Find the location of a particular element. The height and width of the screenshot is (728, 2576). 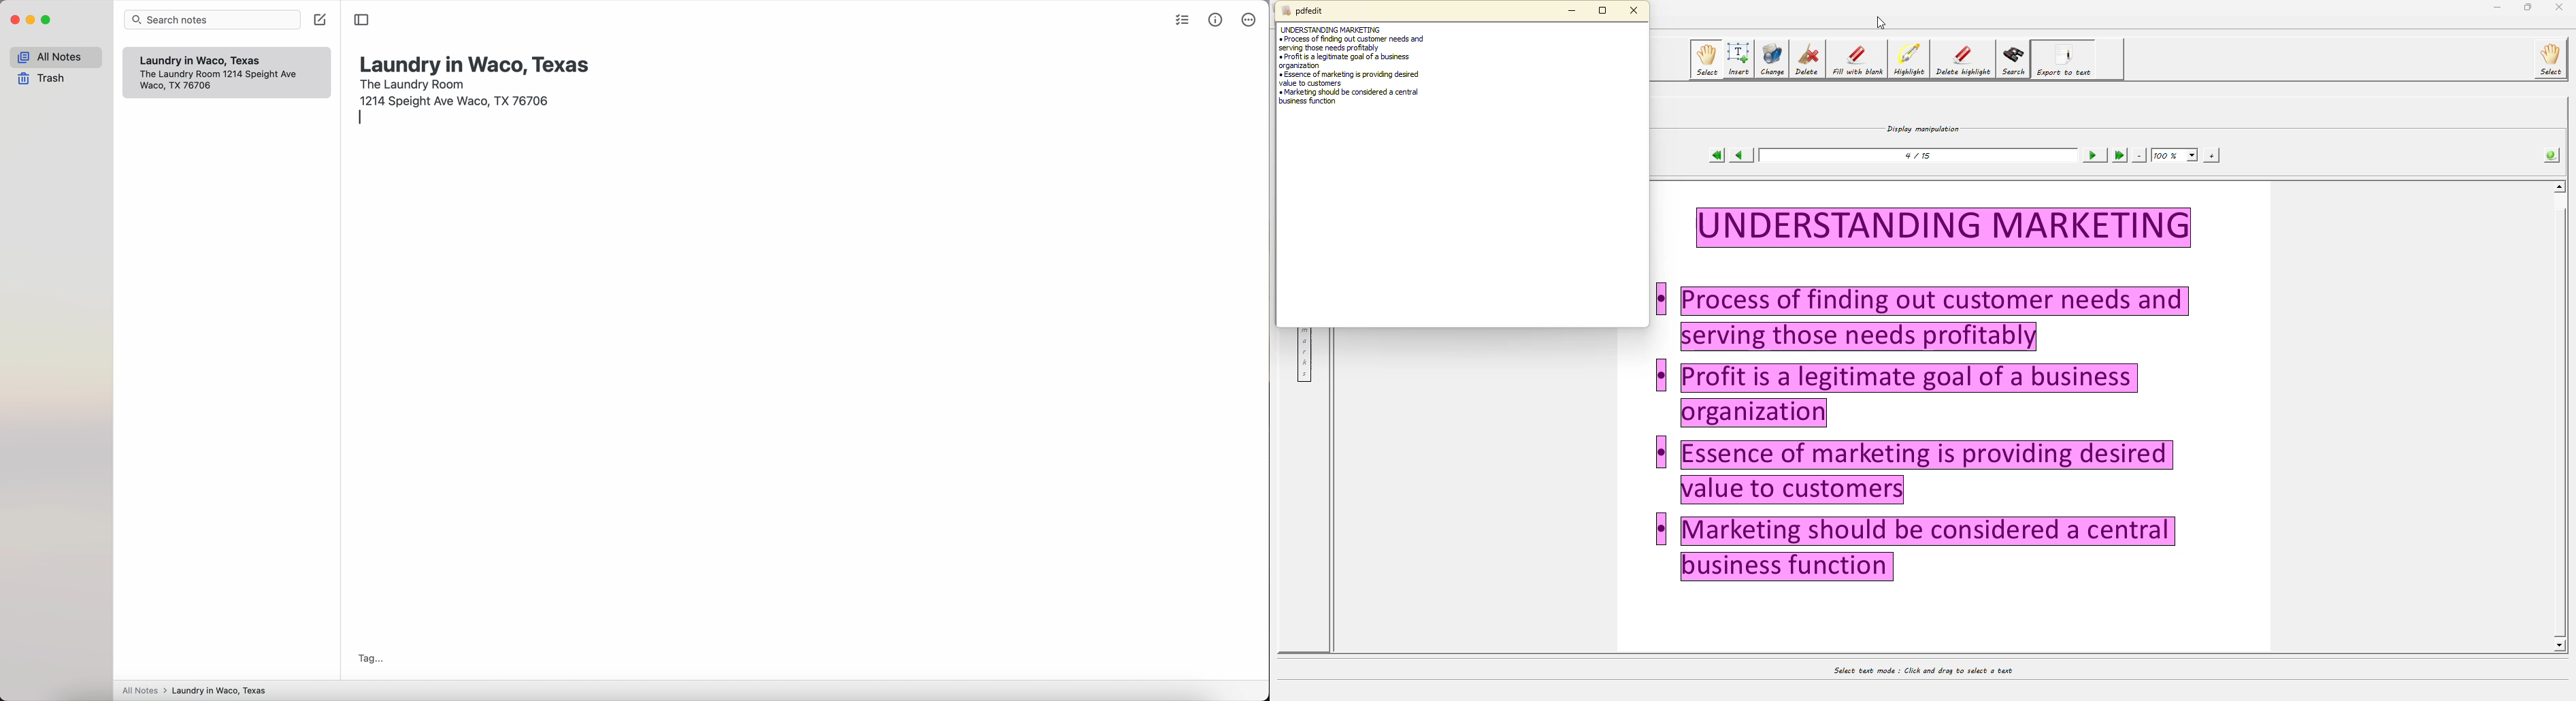

check list is located at coordinates (1180, 22).